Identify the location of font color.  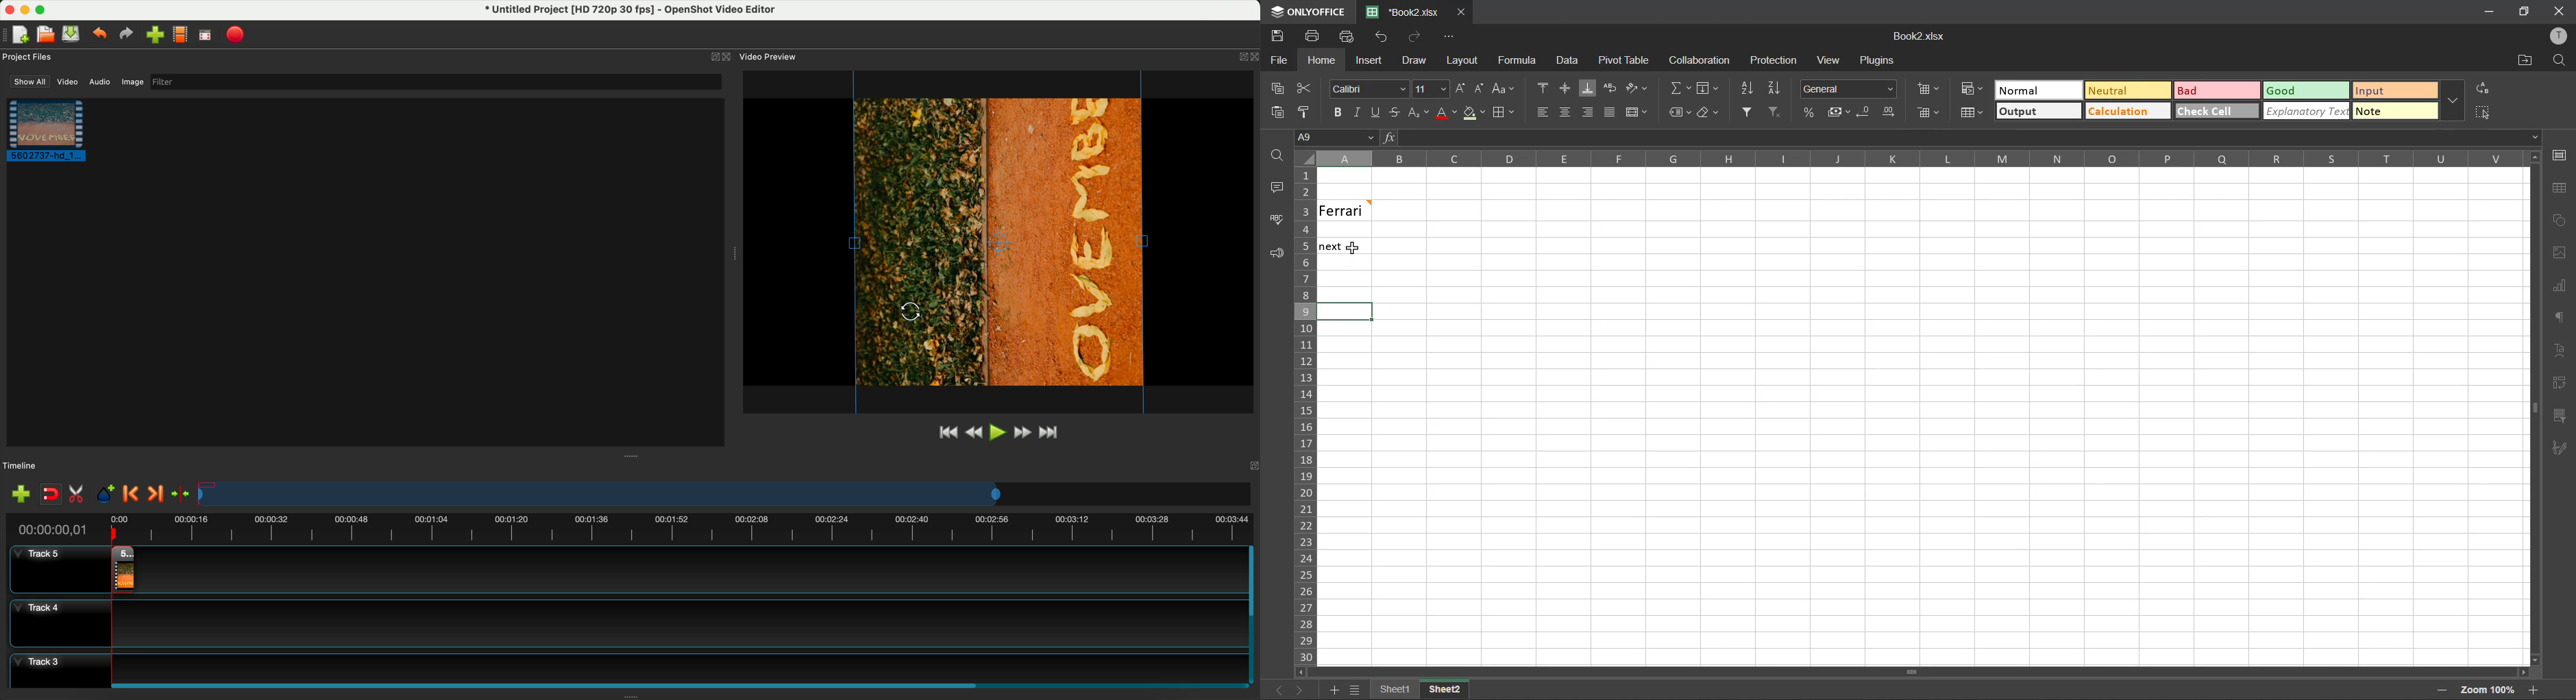
(1445, 116).